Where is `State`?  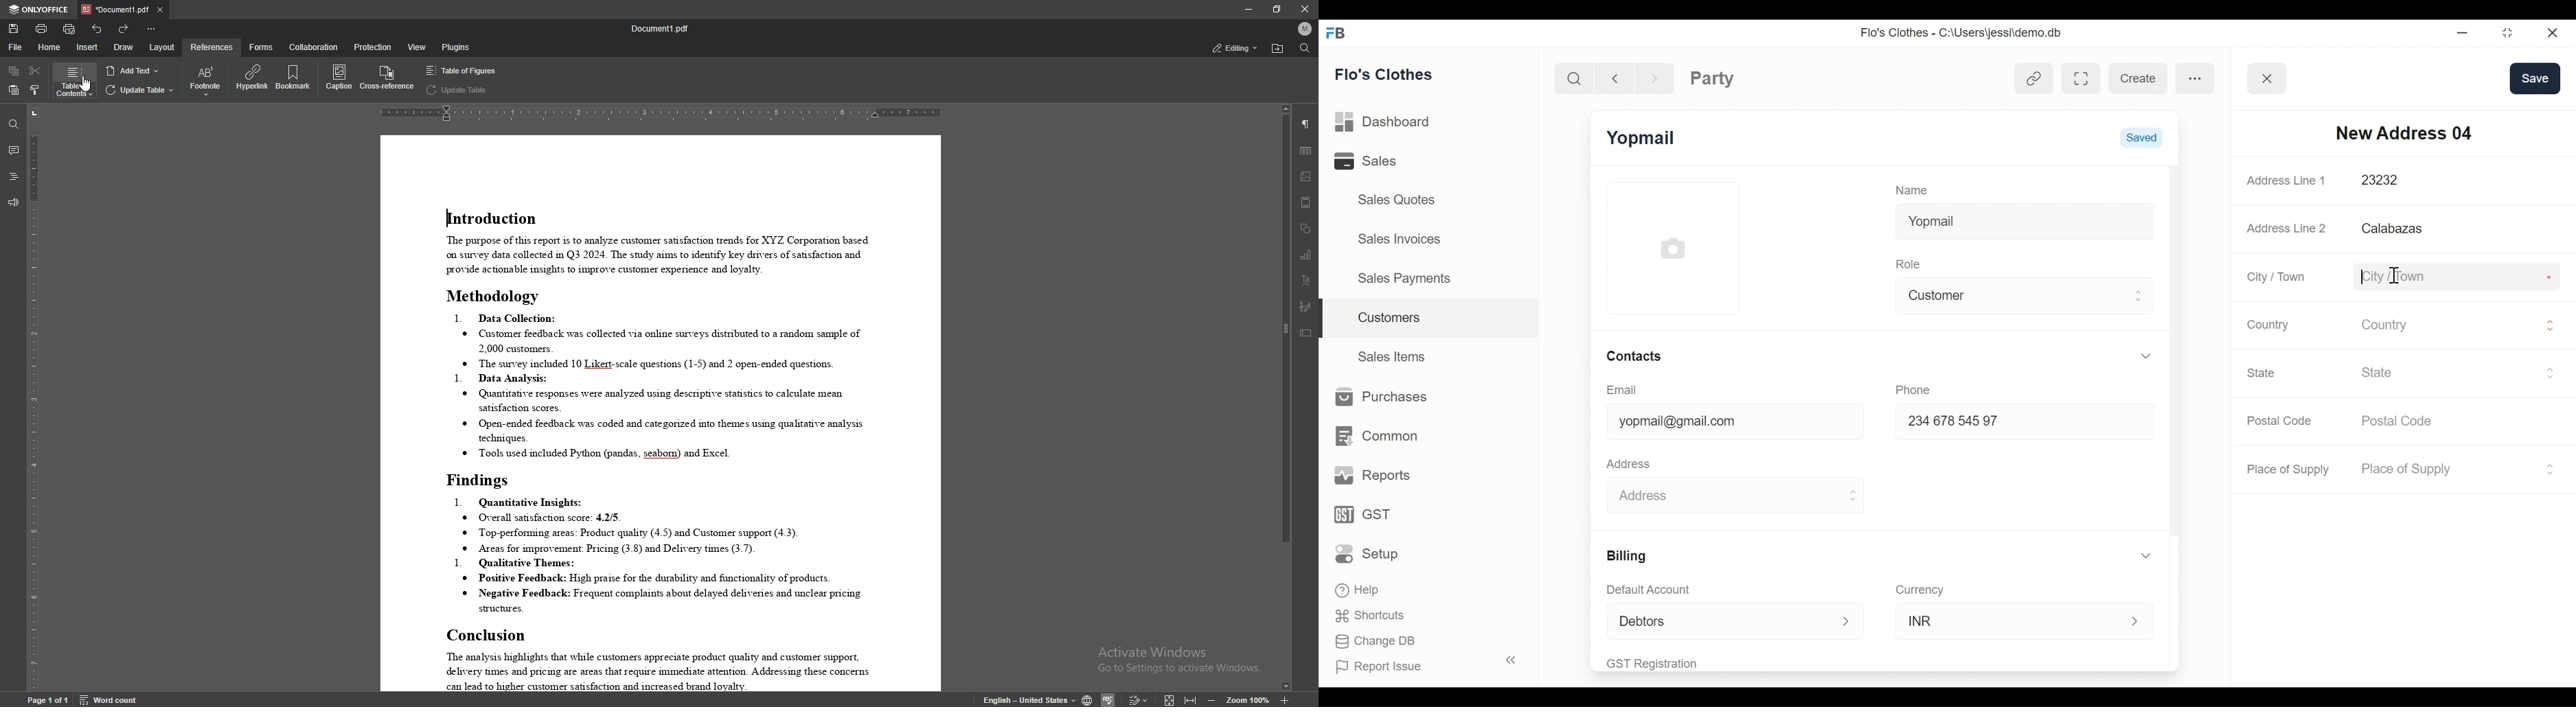
State is located at coordinates (2264, 372).